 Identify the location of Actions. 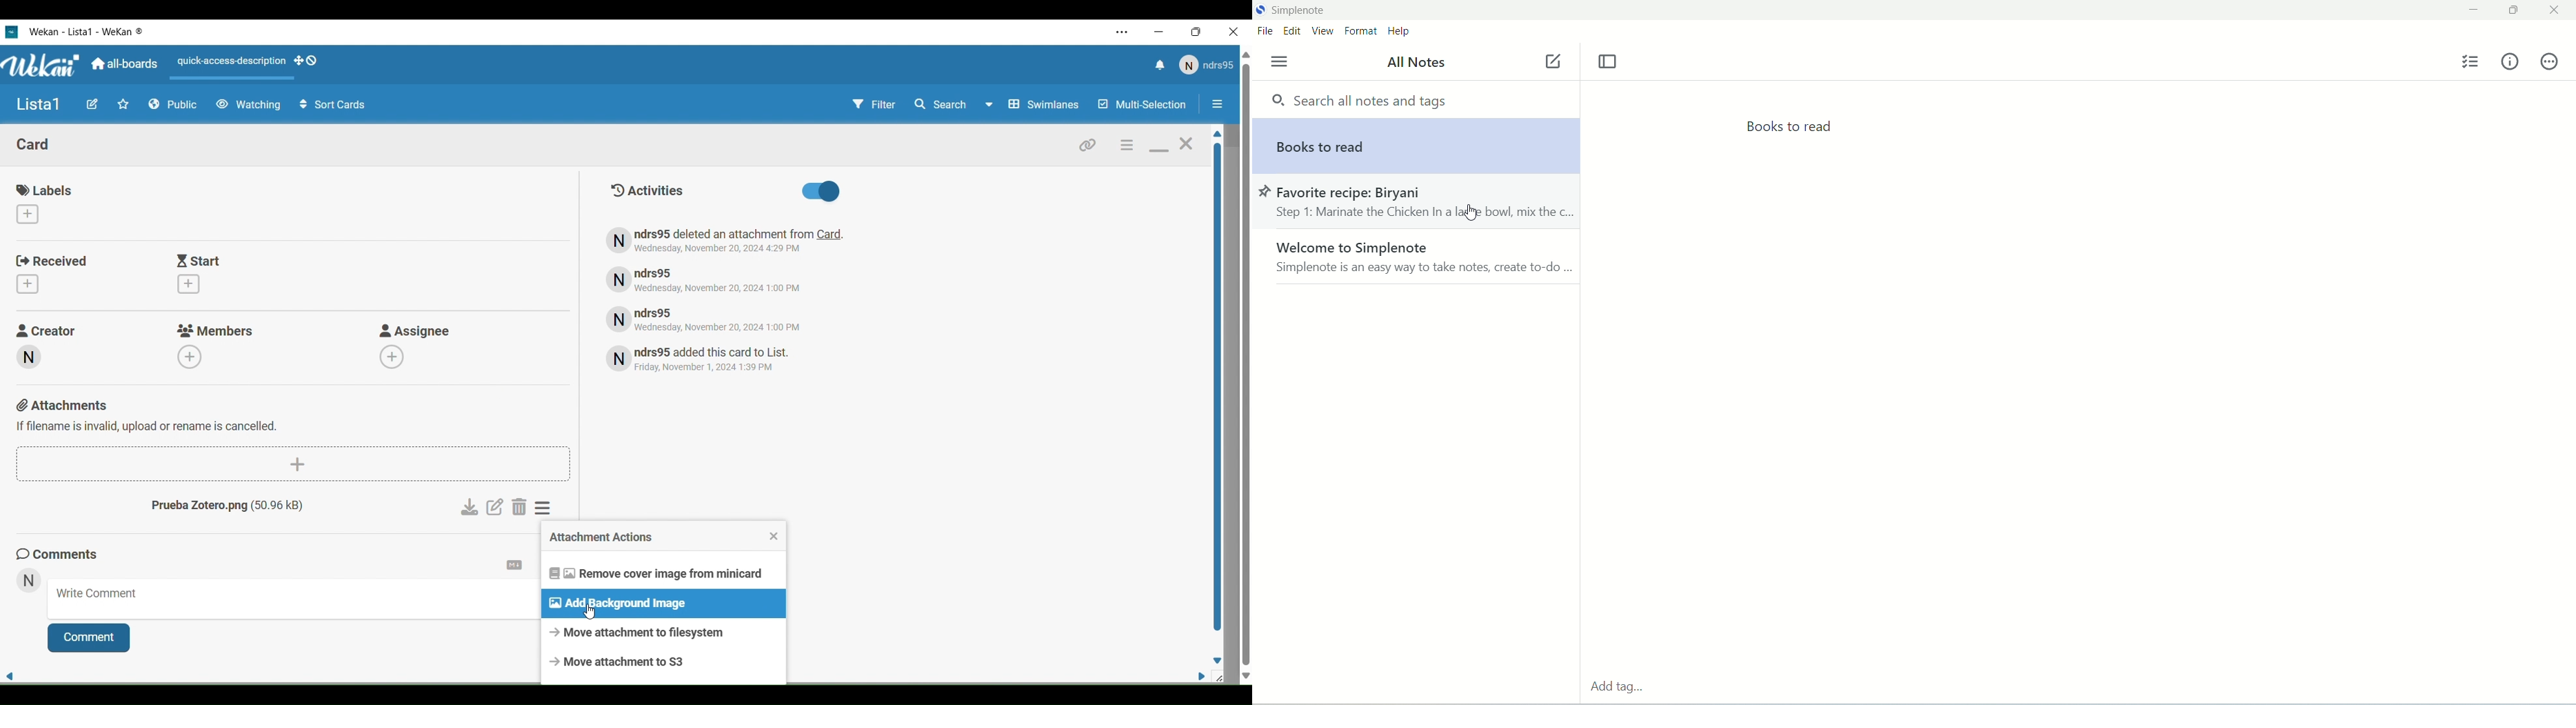
(252, 65).